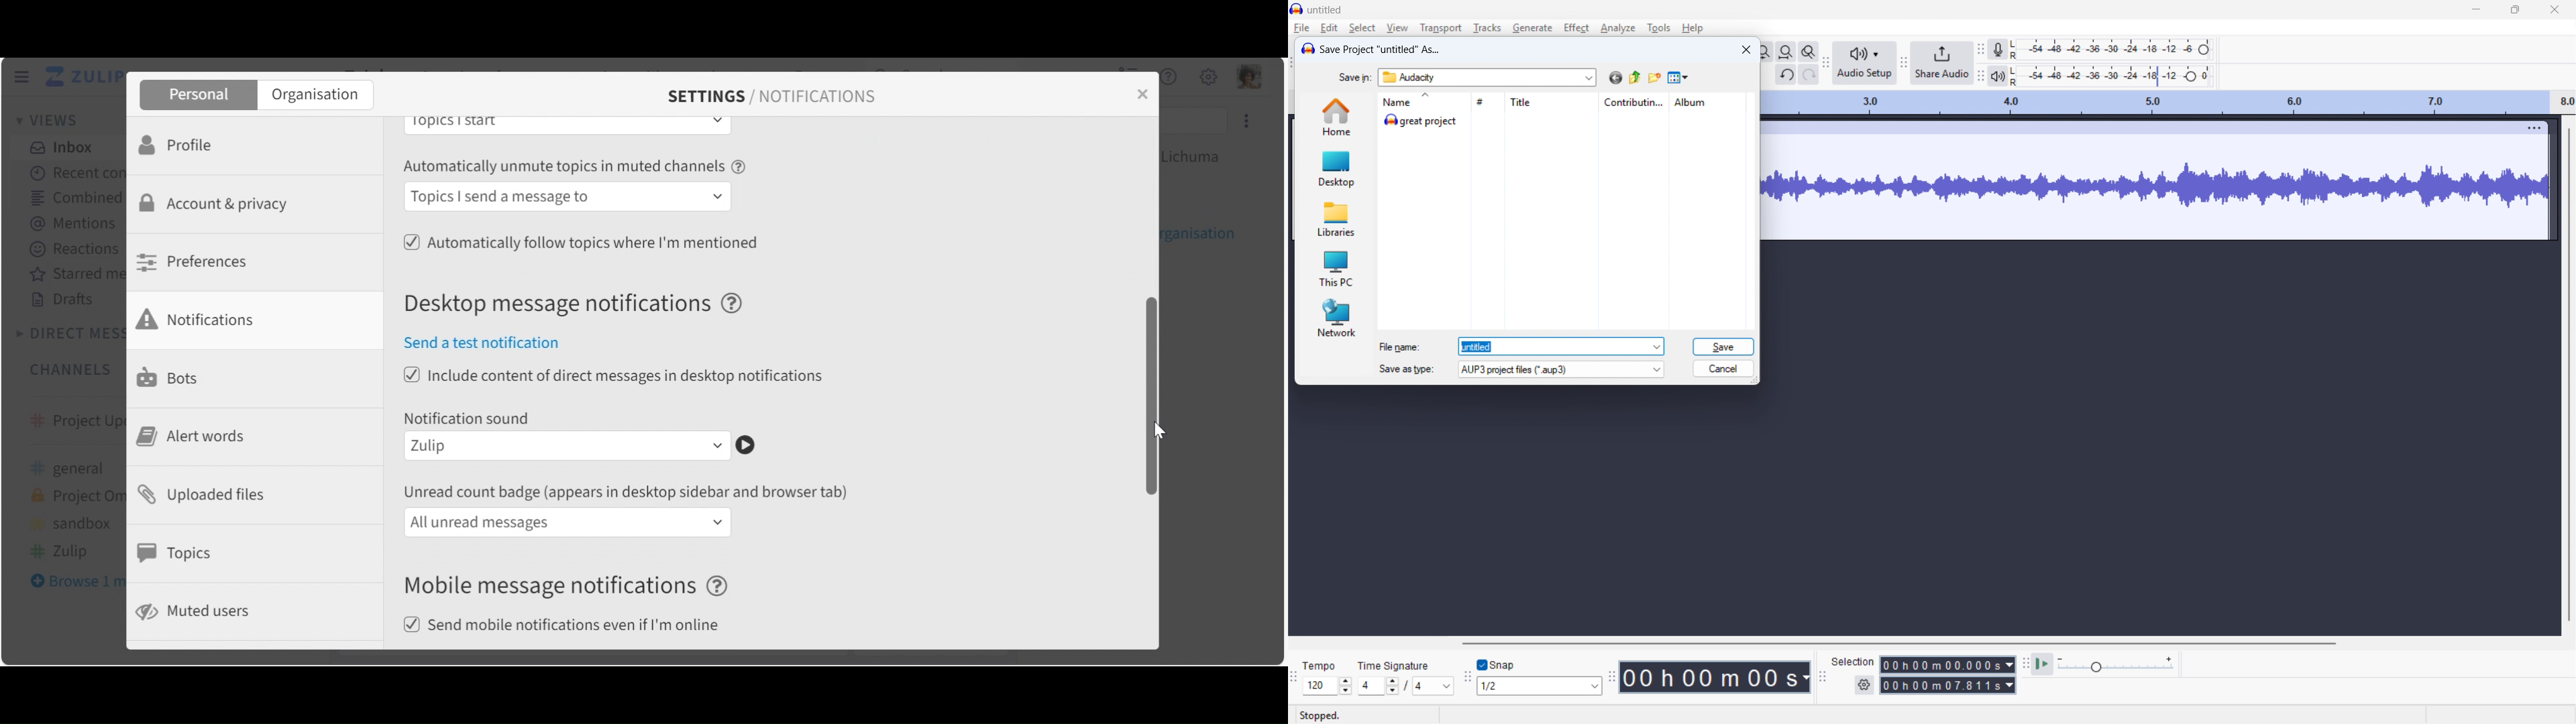 The width and height of the screenshot is (2576, 728). What do you see at coordinates (1615, 78) in the screenshot?
I see `go back` at bounding box center [1615, 78].